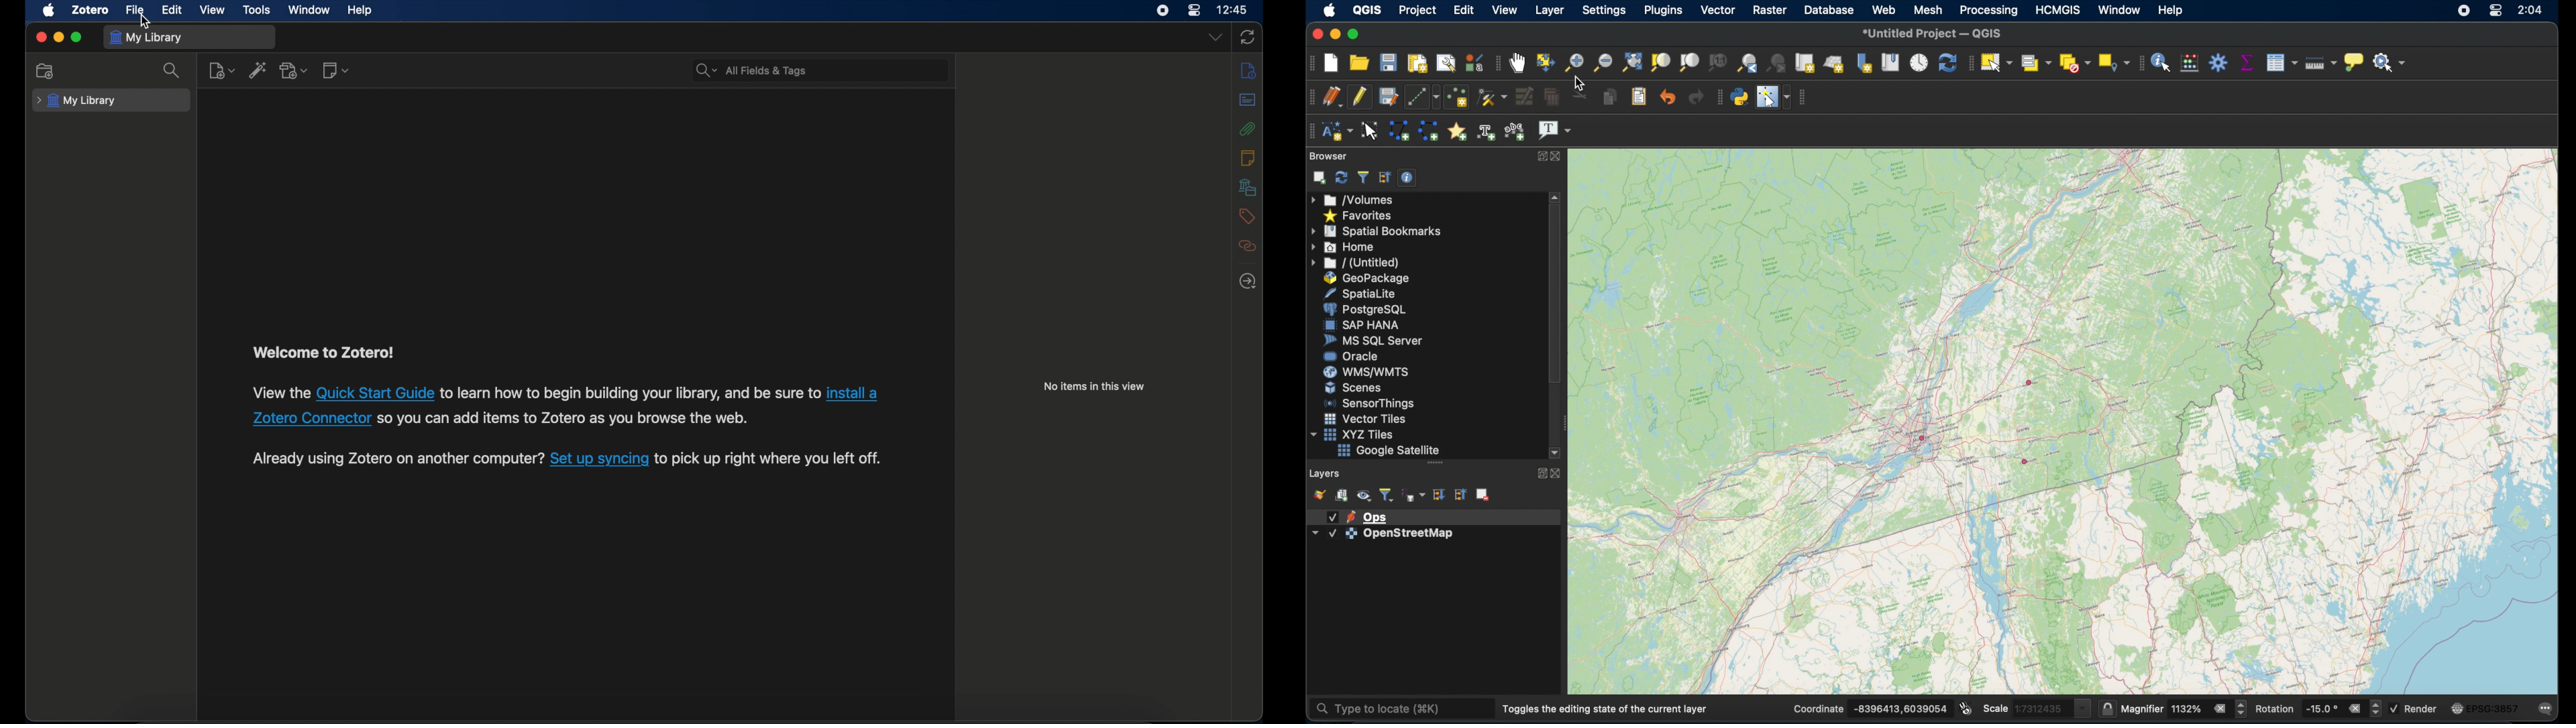 The width and height of the screenshot is (2576, 728). Describe the element at coordinates (2392, 64) in the screenshot. I see `no action selected` at that location.